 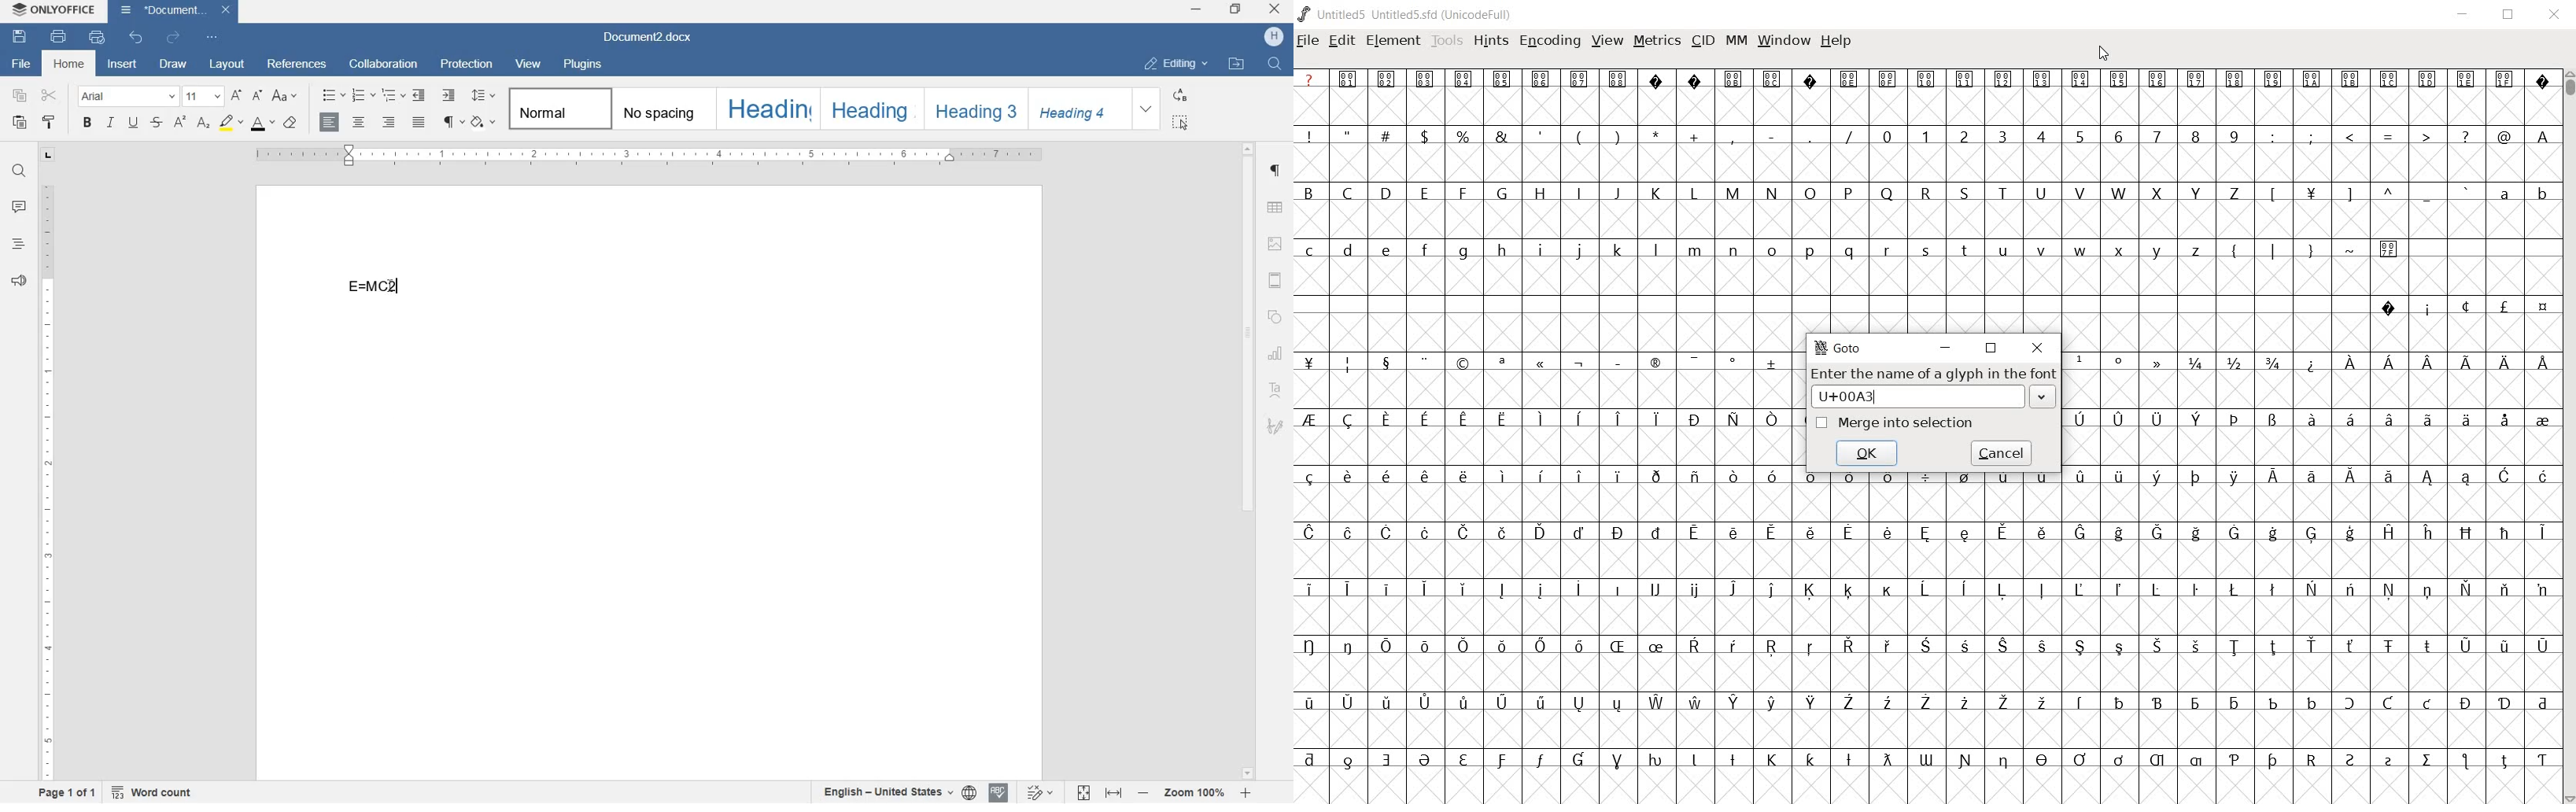 I want to click on Symbol, so click(x=1502, y=703).